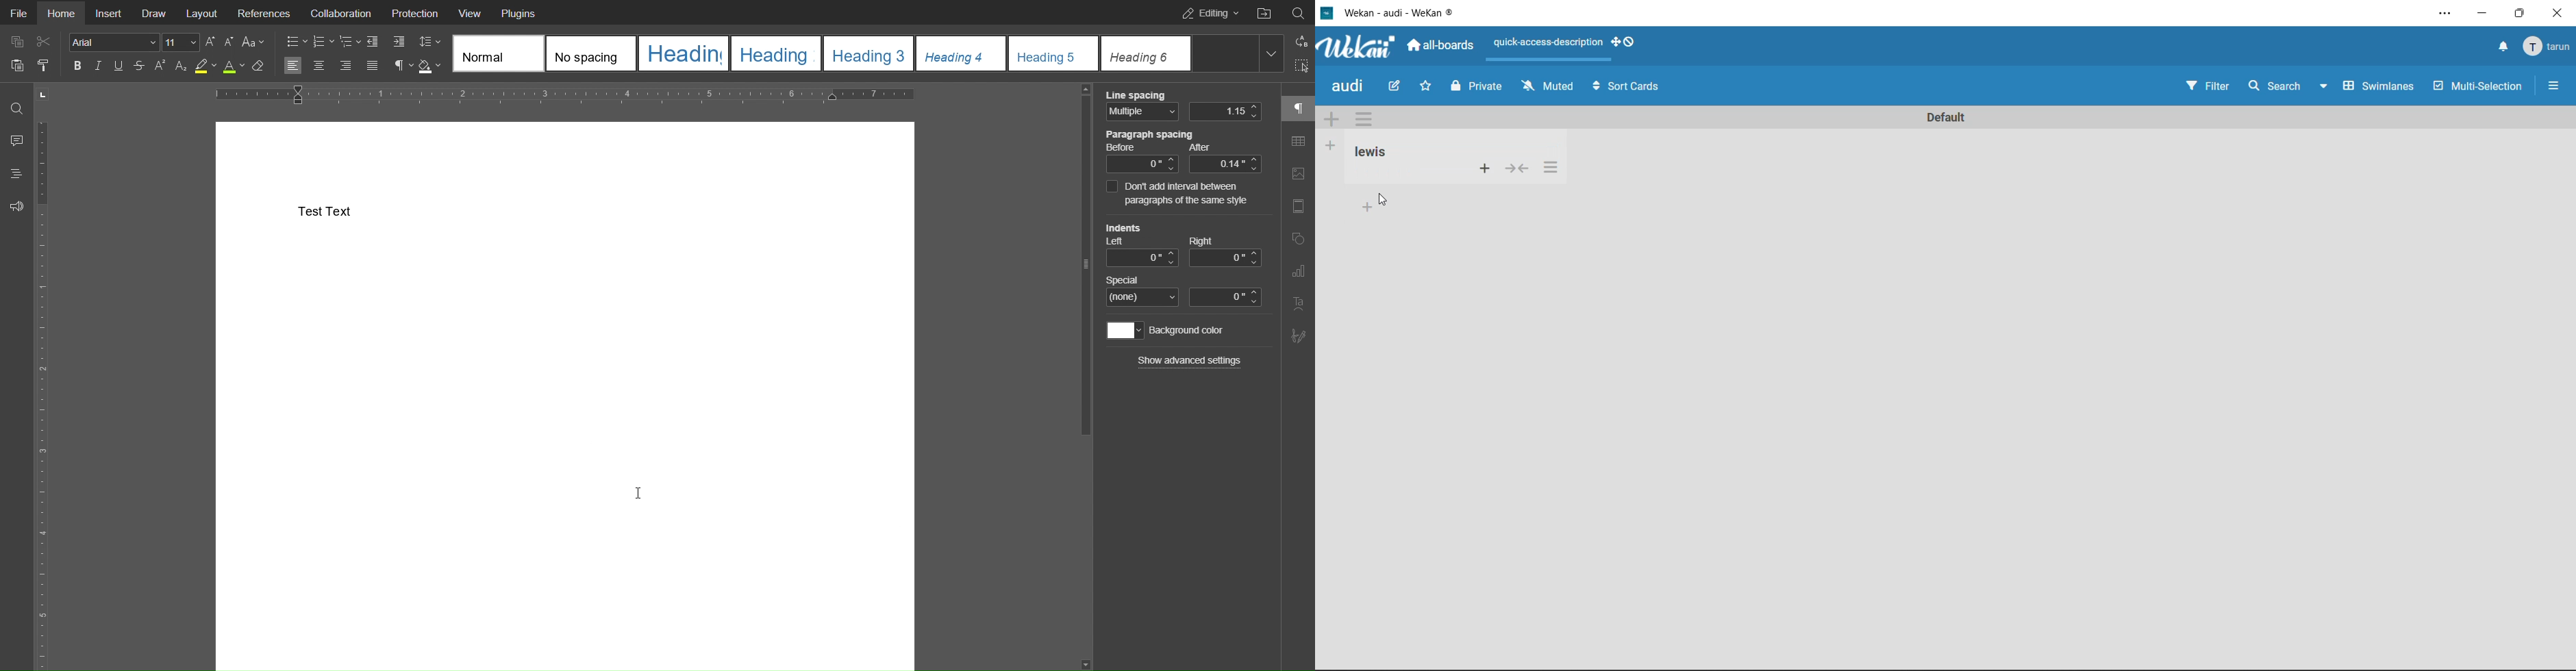 The image size is (2576, 672). Describe the element at coordinates (229, 42) in the screenshot. I see `Decrease Size` at that location.